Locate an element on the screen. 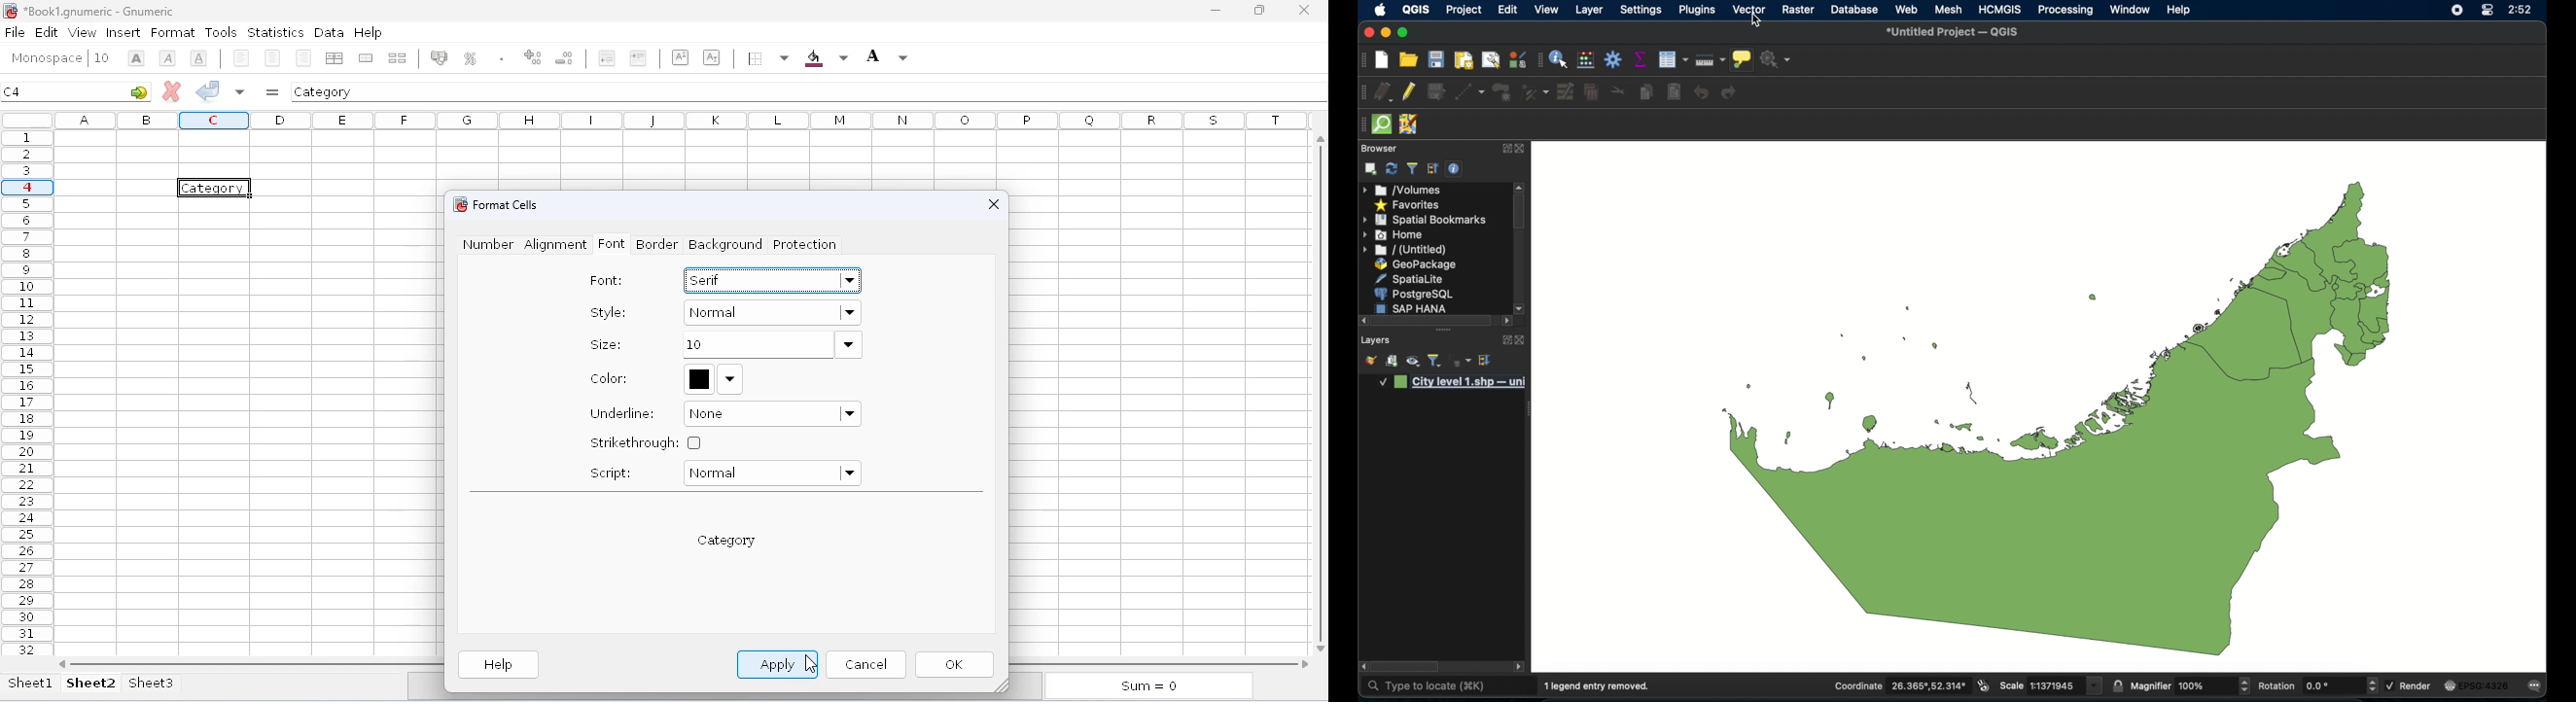 The image size is (2576, 728). Number is located at coordinates (484, 245).